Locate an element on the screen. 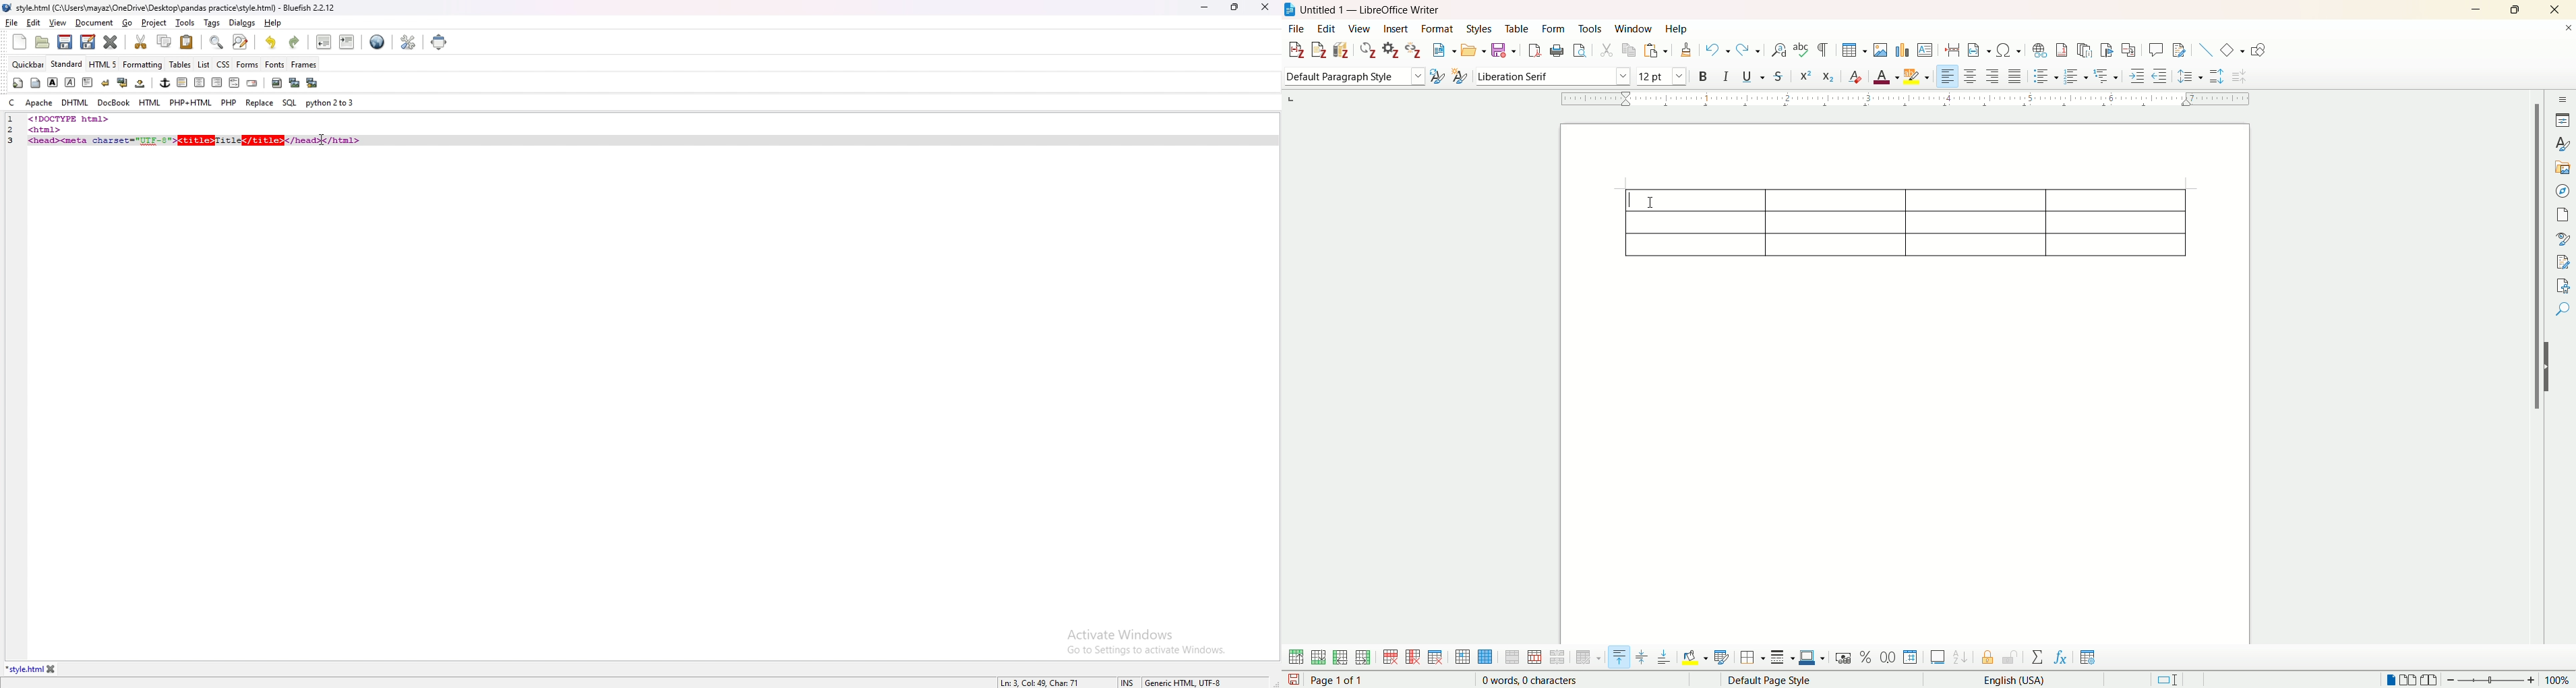  vertical scroll bar is located at coordinates (2538, 378).